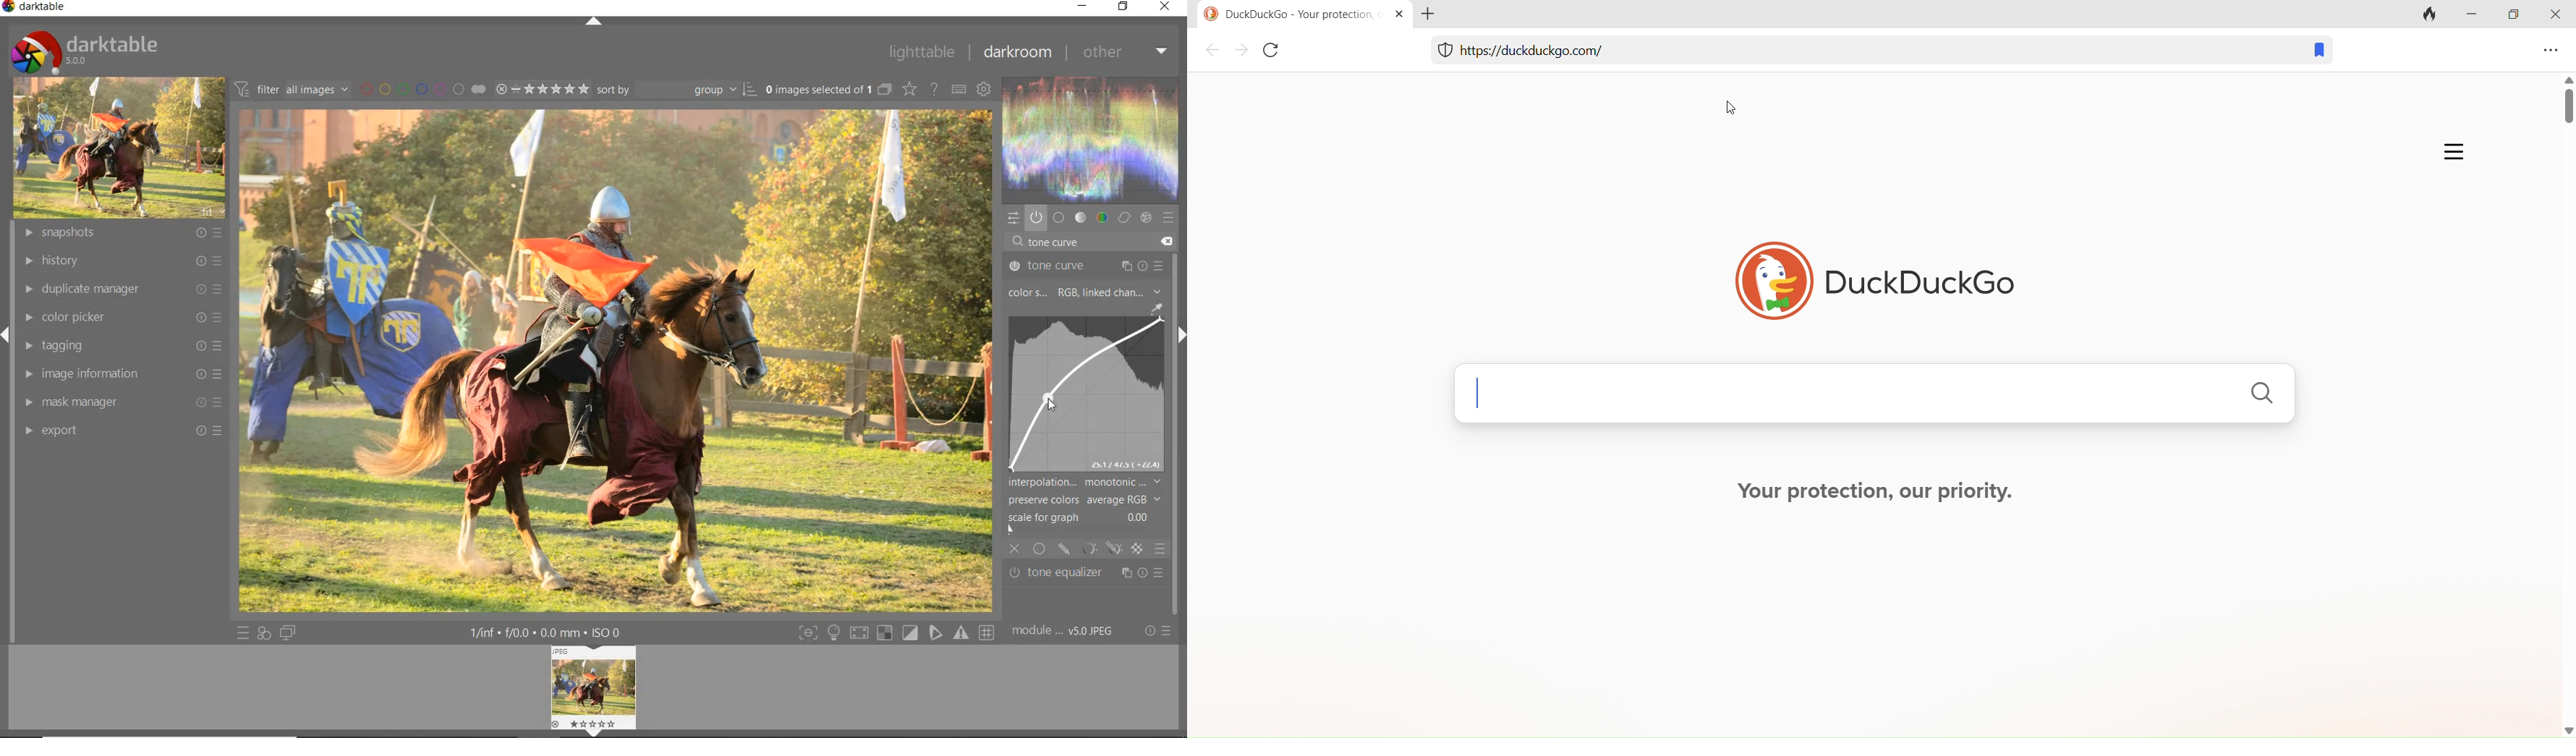 Image resolution: width=2576 pixels, height=756 pixels. I want to click on snapshots, so click(124, 233).